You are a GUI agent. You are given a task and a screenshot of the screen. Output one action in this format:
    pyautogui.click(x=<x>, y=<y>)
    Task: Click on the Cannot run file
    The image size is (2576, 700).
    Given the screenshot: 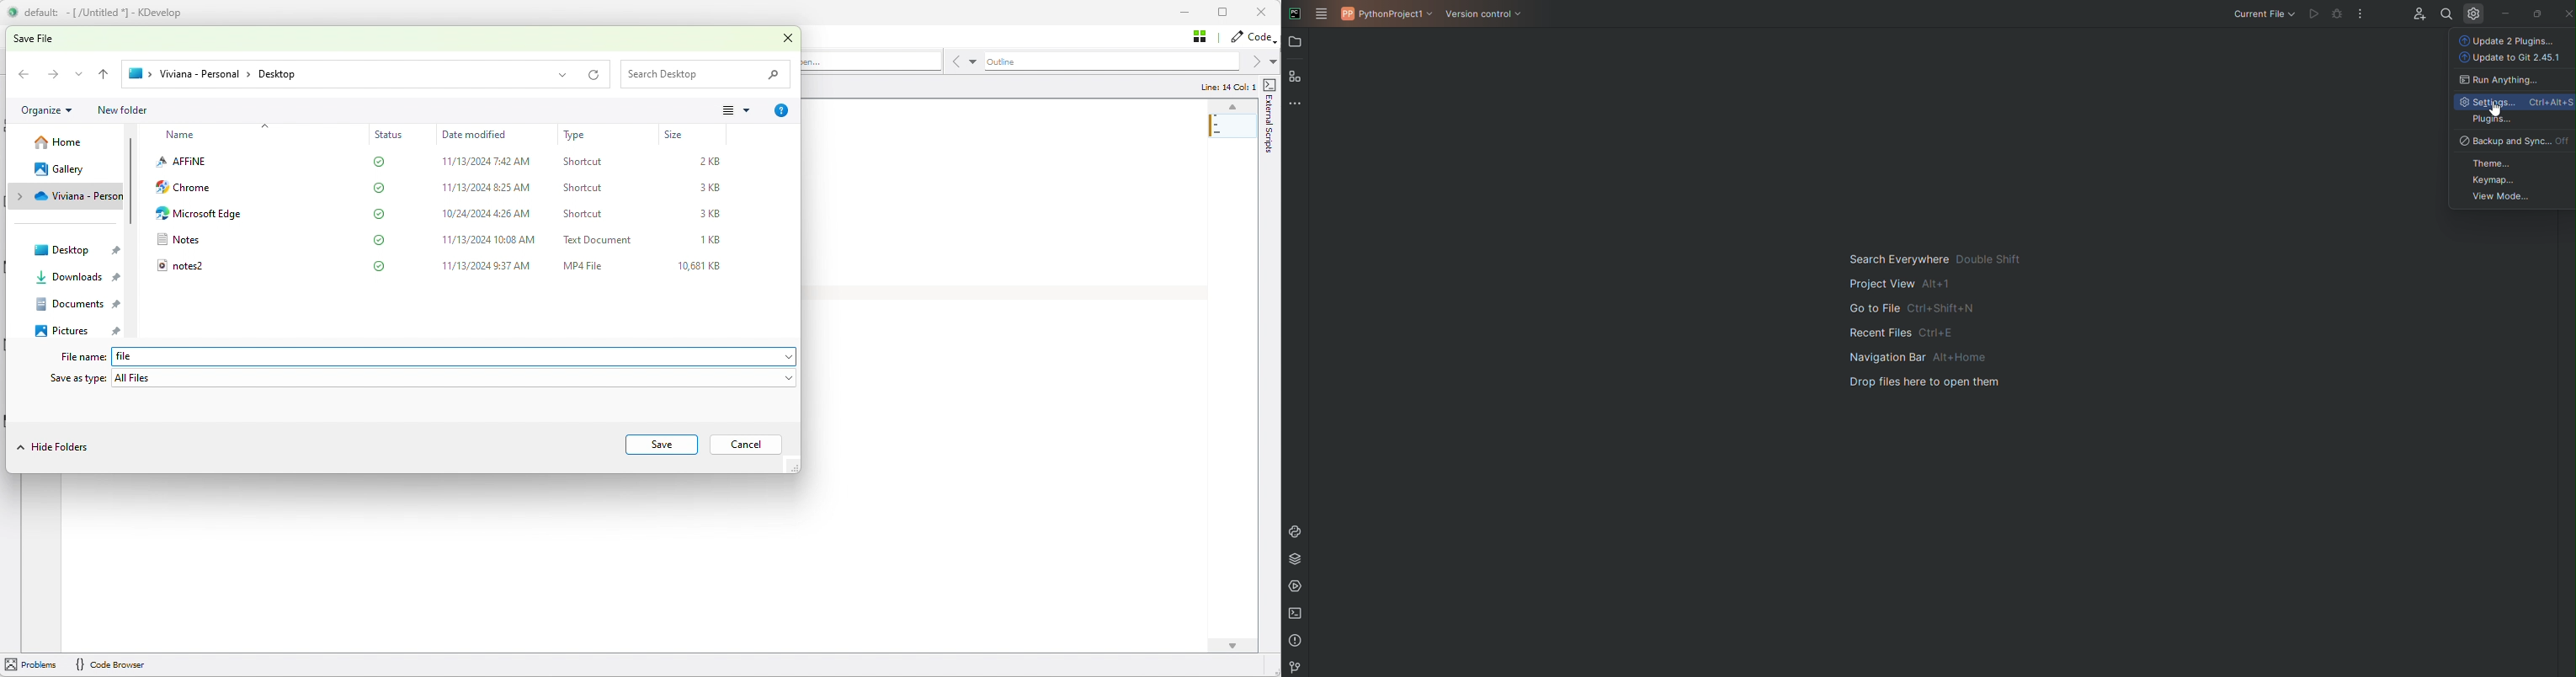 What is the action you would take?
    pyautogui.click(x=2322, y=15)
    